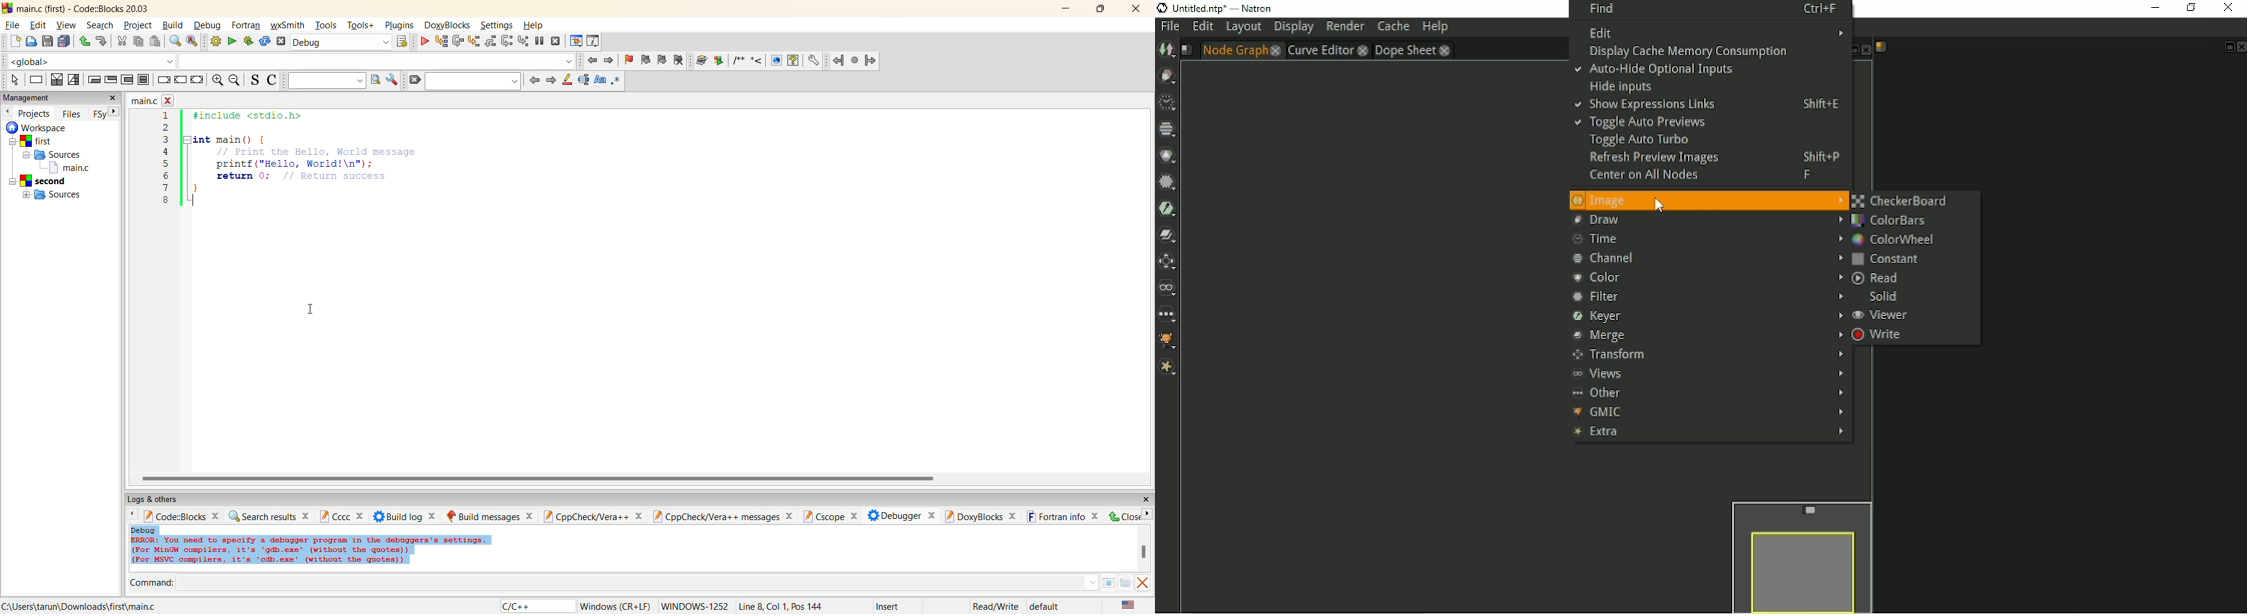  What do you see at coordinates (577, 42) in the screenshot?
I see `debugging windows` at bounding box center [577, 42].